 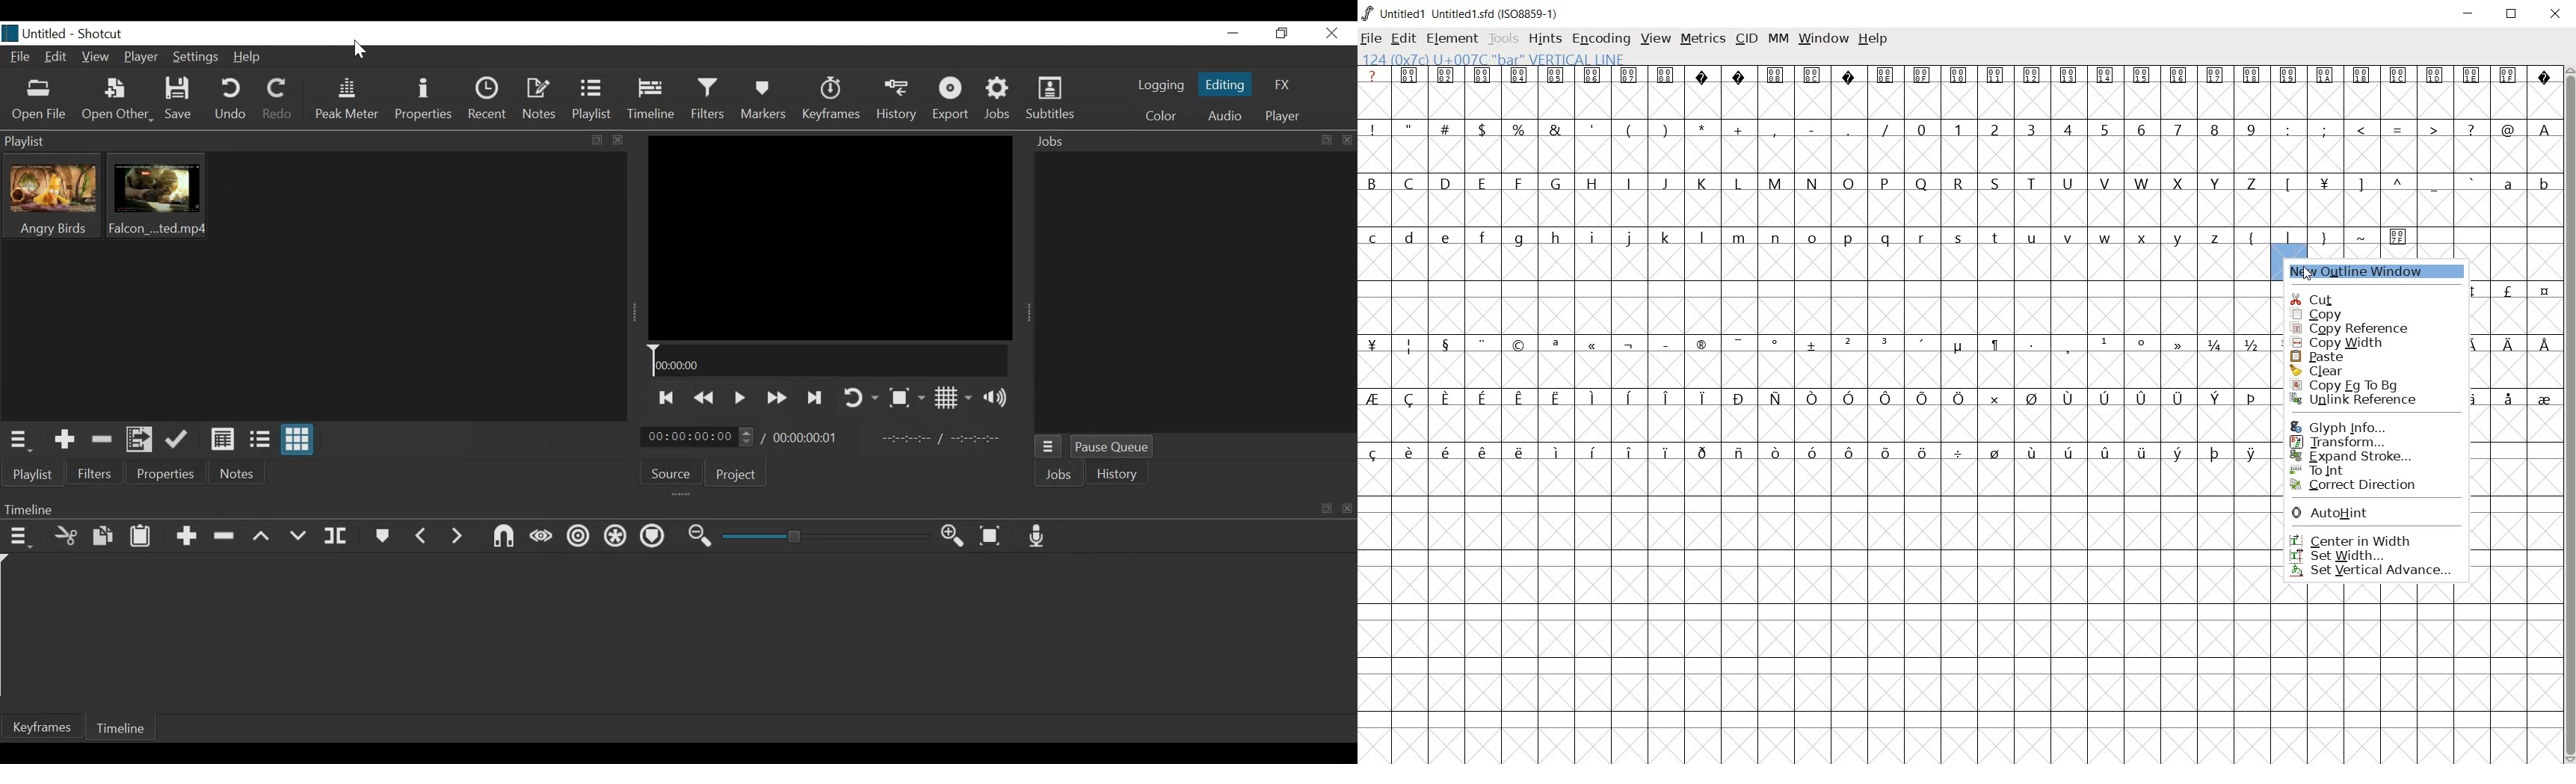 What do you see at coordinates (2520, 584) in the screenshot?
I see `empty cells` at bounding box center [2520, 584].